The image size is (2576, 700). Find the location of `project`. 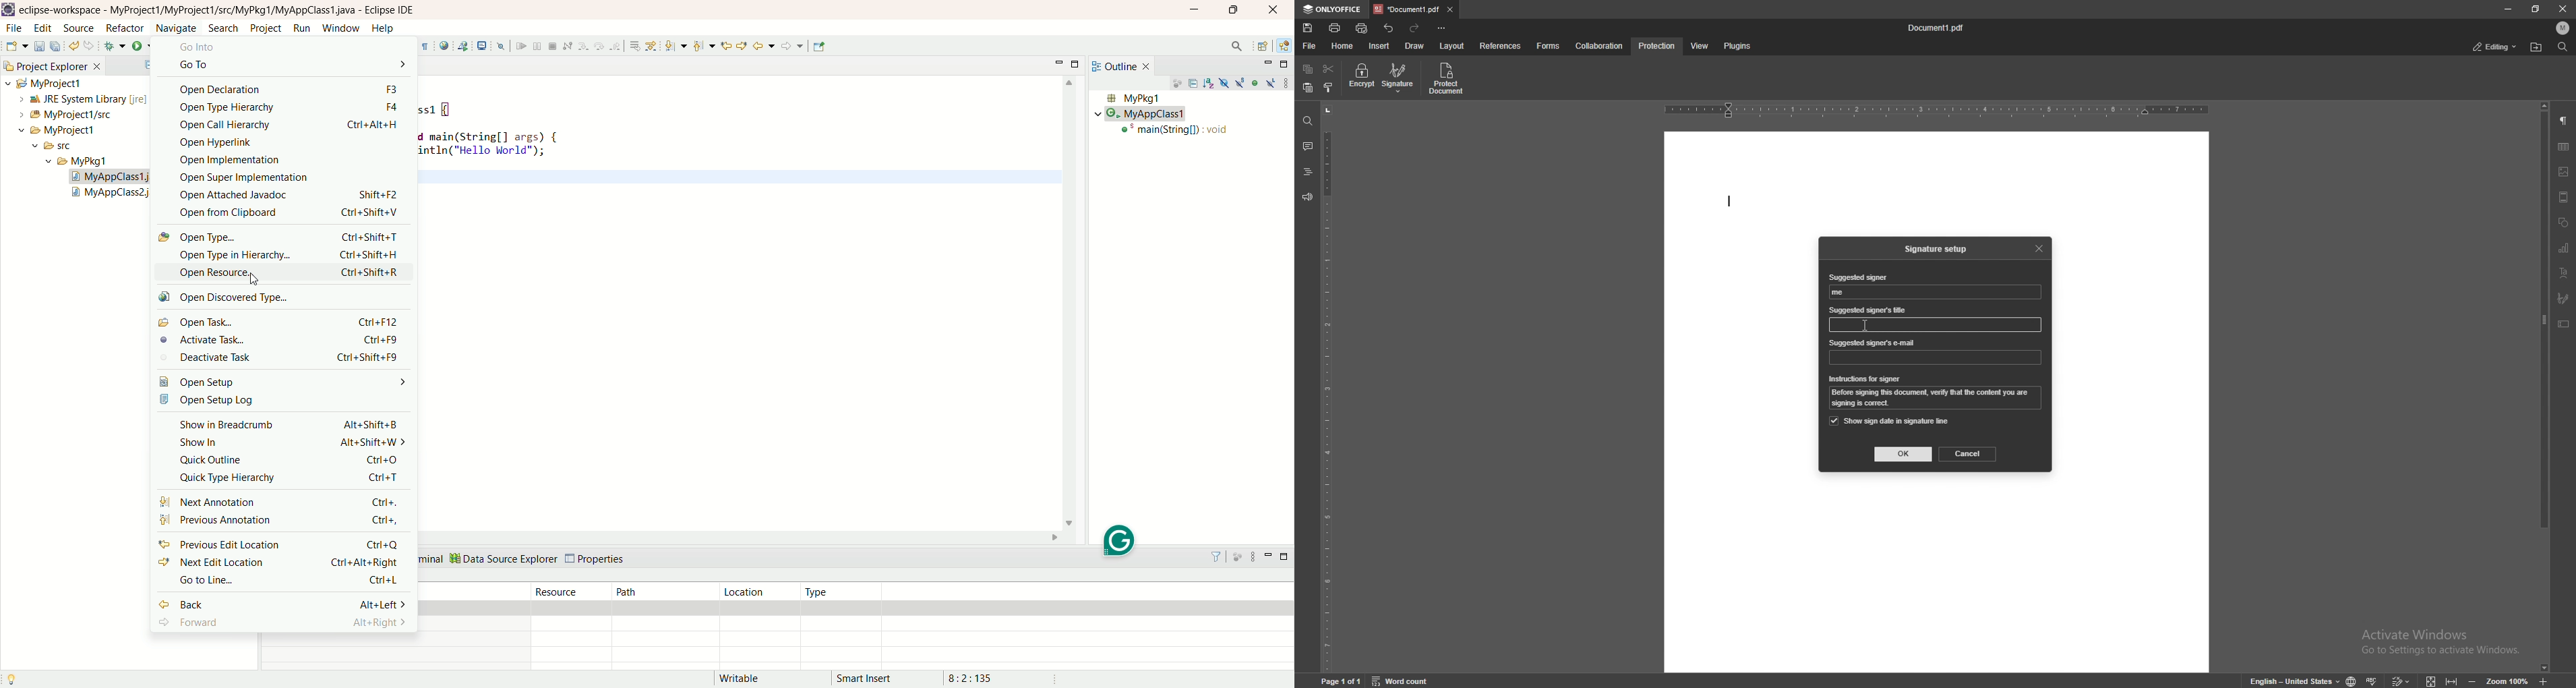

project is located at coordinates (263, 28).